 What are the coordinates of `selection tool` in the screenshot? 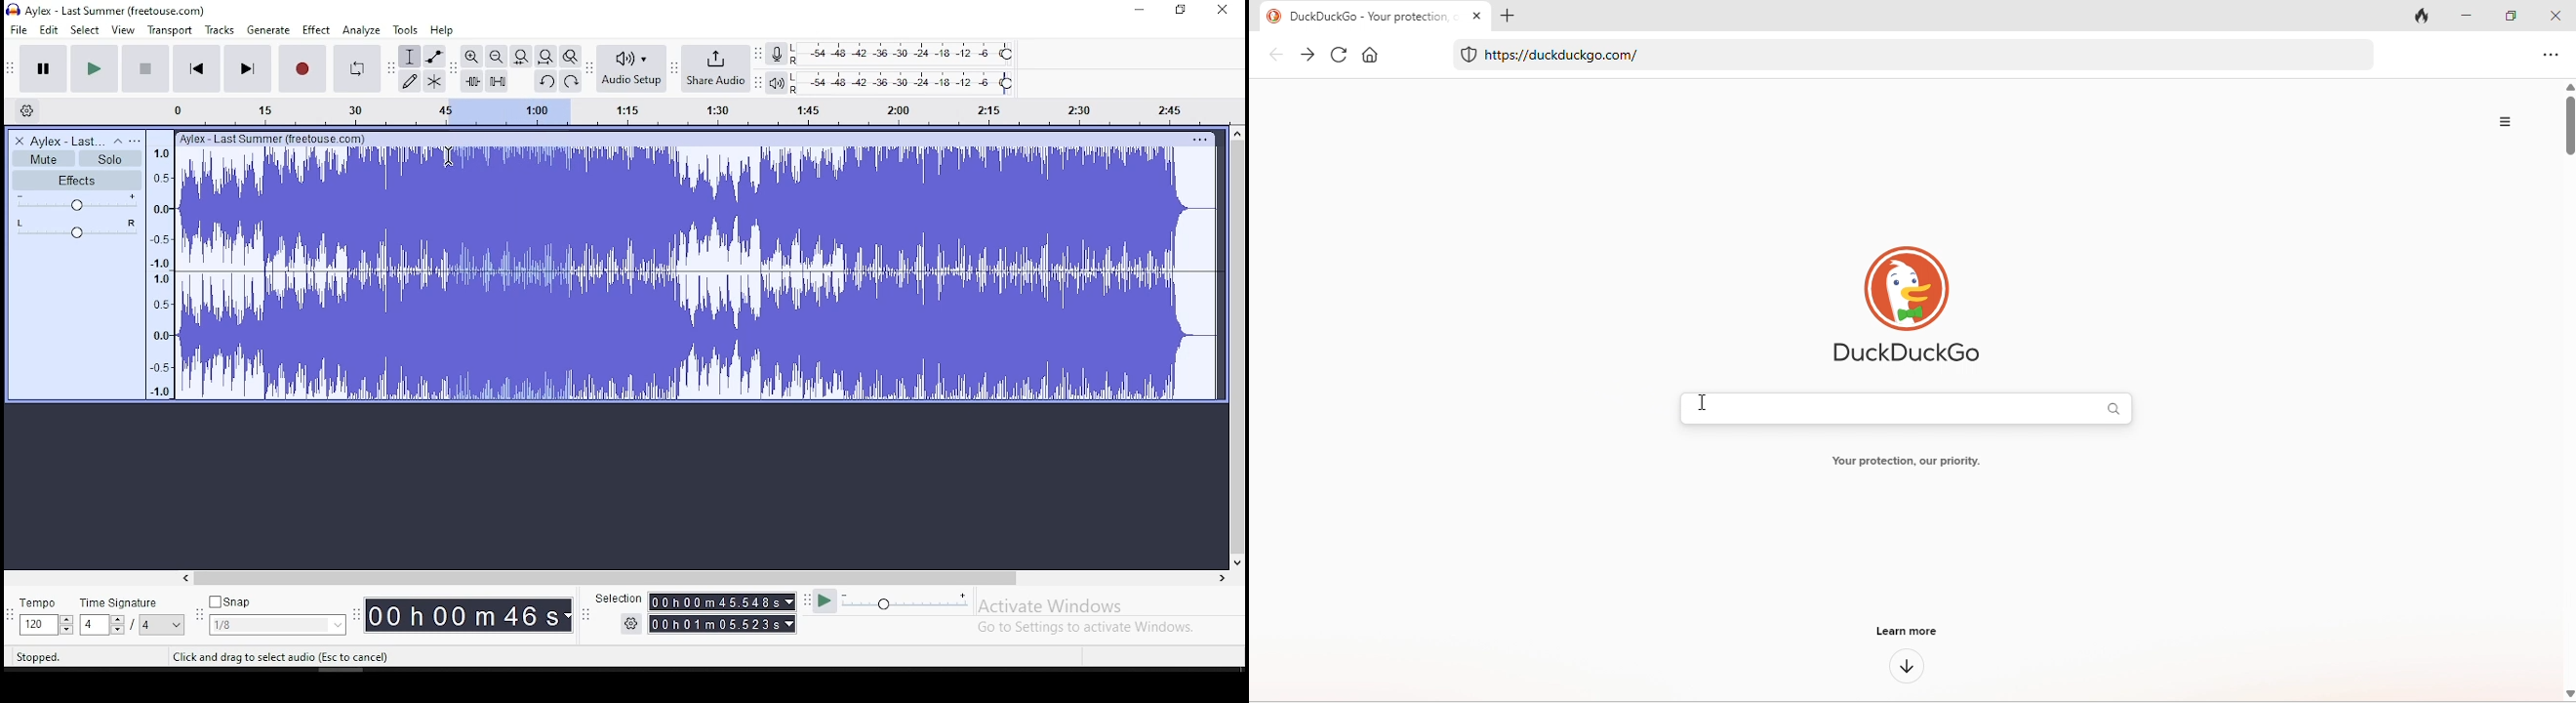 It's located at (410, 56).